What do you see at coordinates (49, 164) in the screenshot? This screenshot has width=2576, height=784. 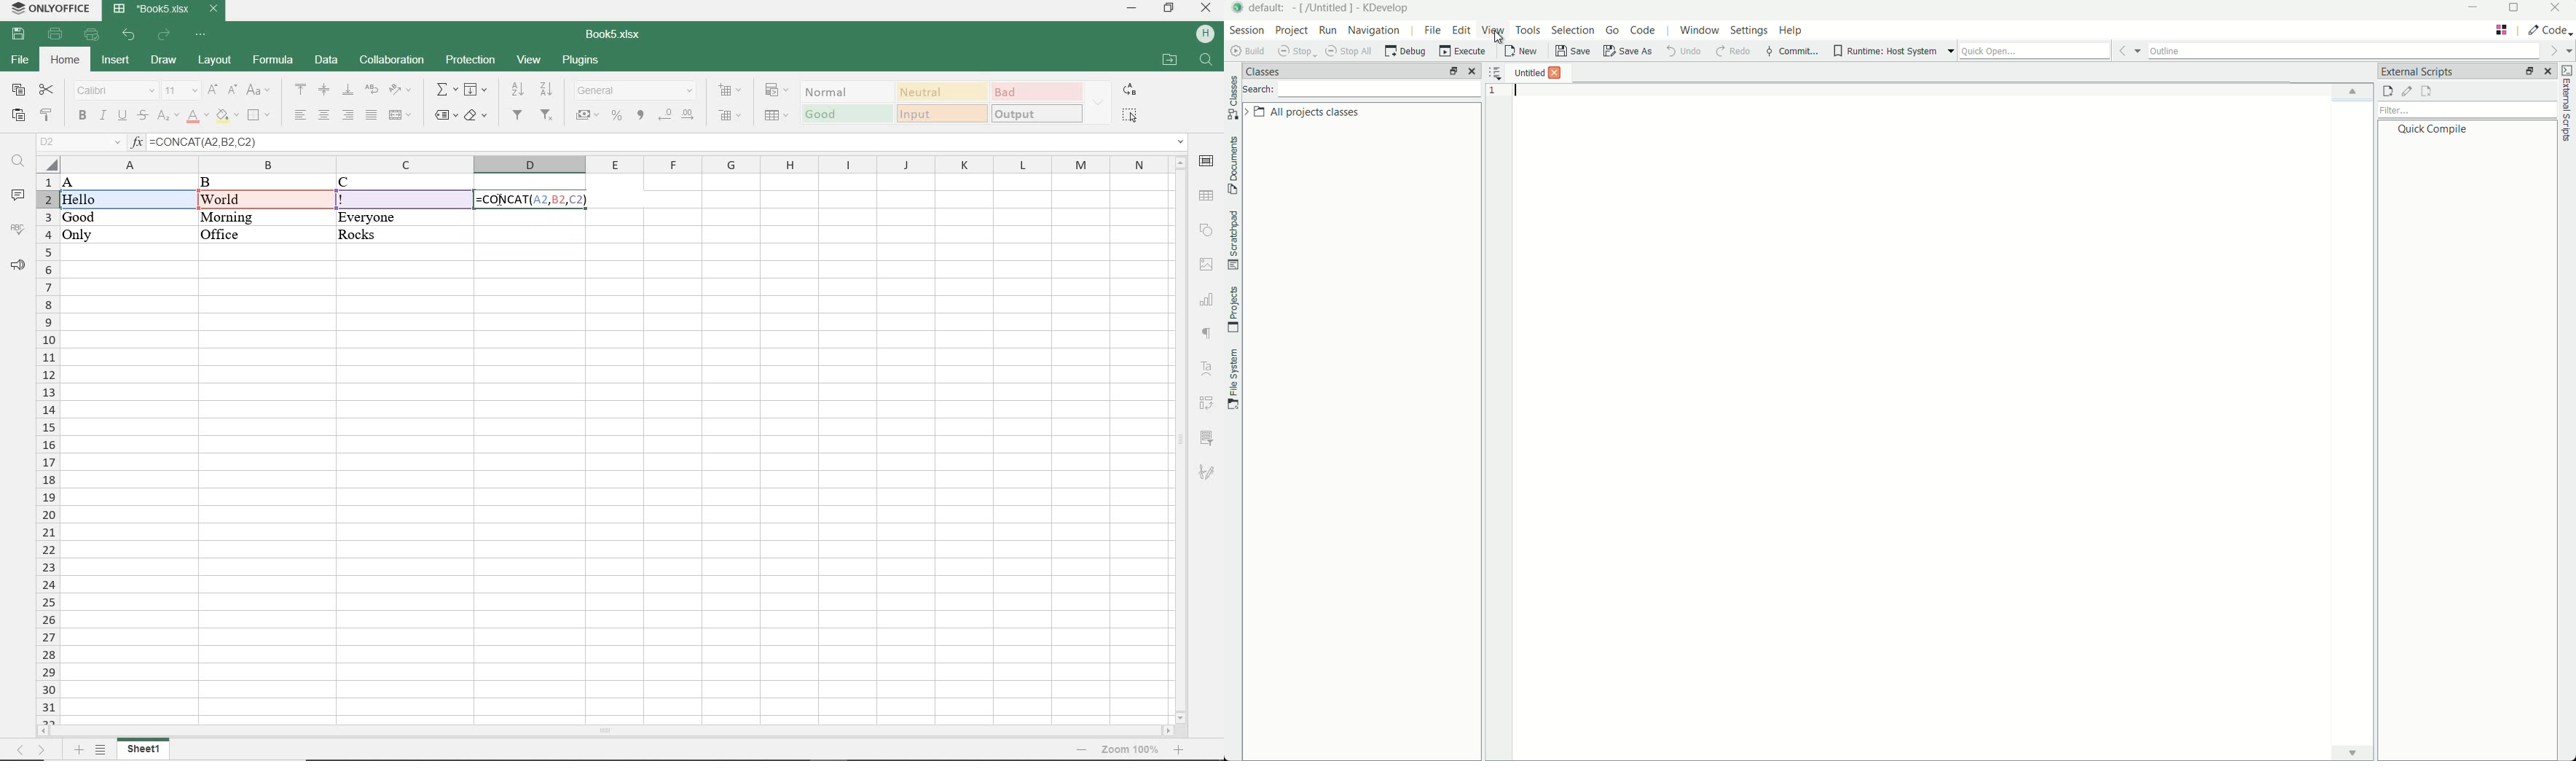 I see `Select all cells` at bounding box center [49, 164].